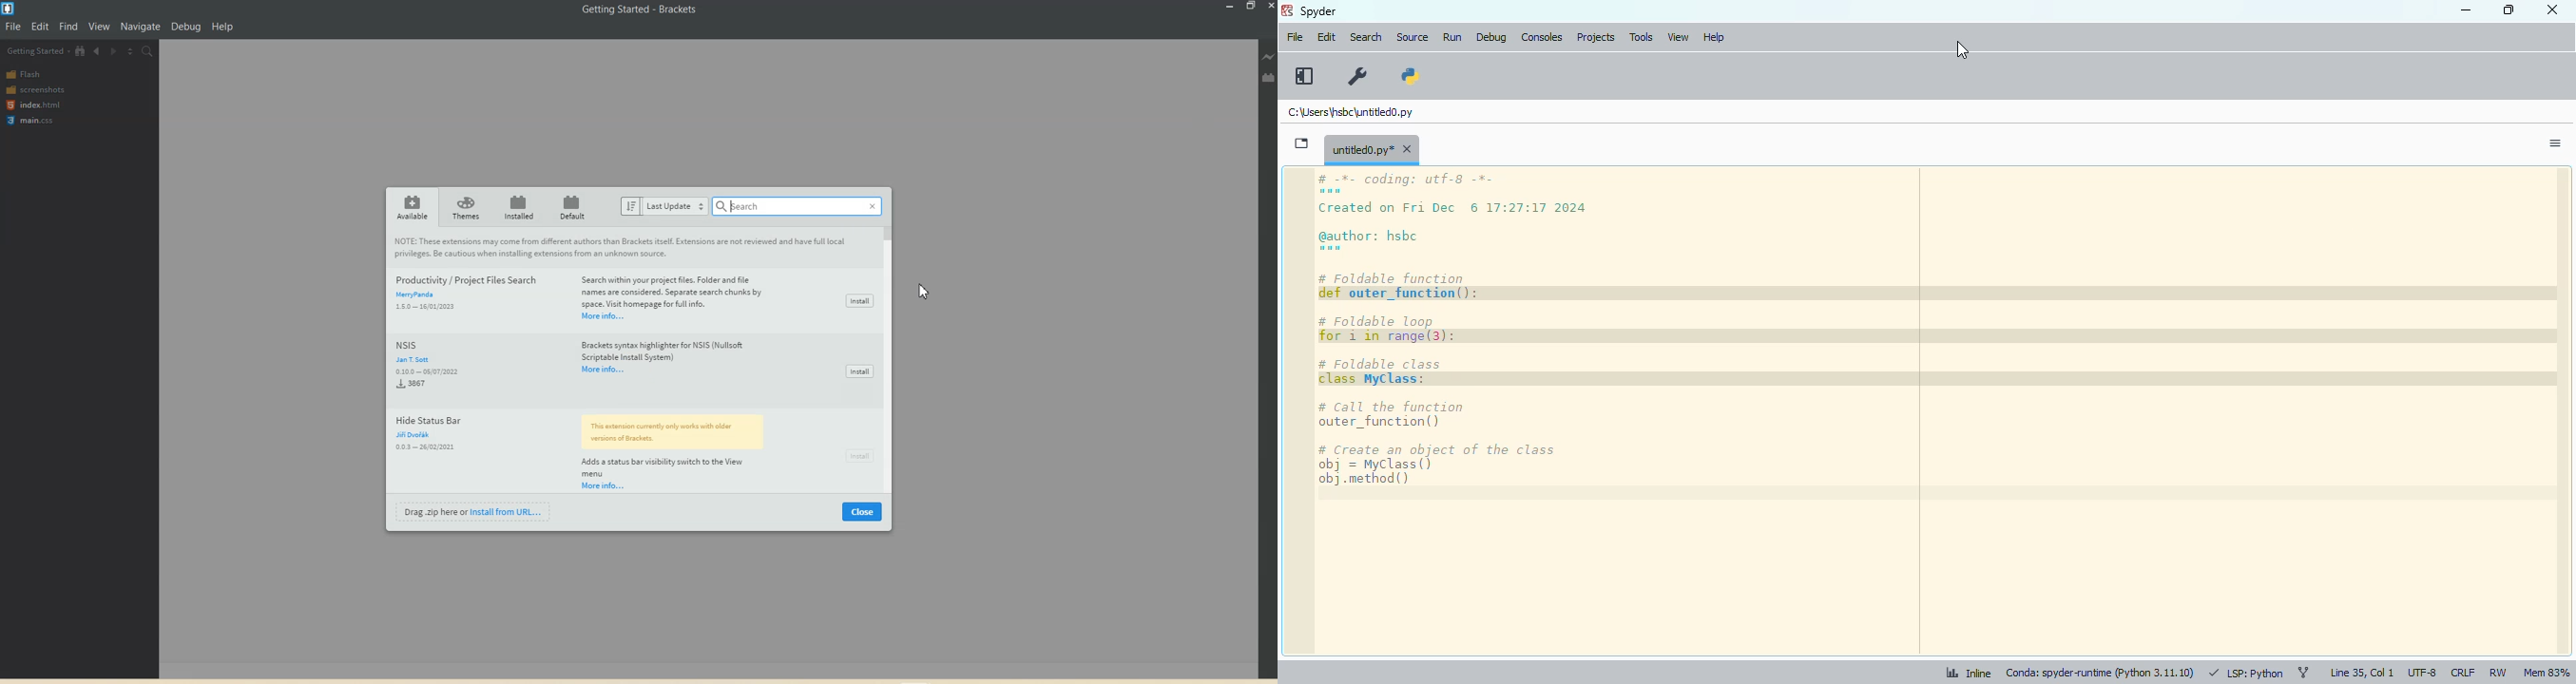 This screenshot has width=2576, height=700. Describe the element at coordinates (2421, 670) in the screenshot. I see `UTF-8` at that location.